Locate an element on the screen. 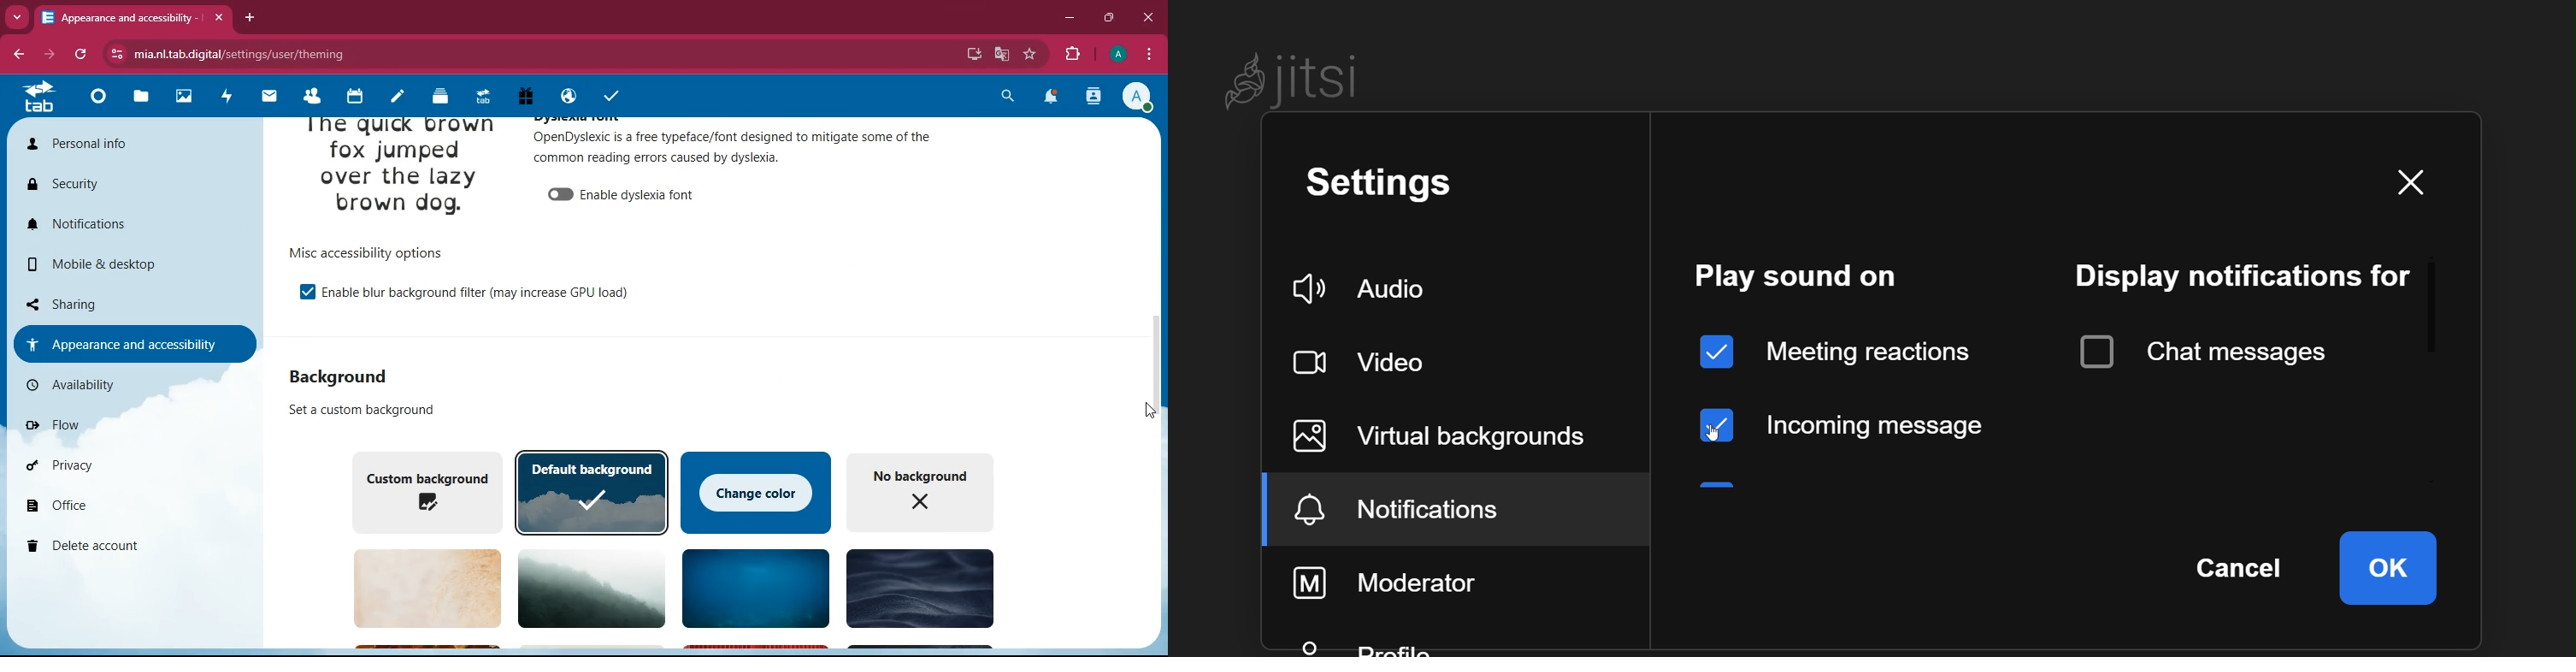 The height and width of the screenshot is (672, 2576). default background is located at coordinates (592, 492).